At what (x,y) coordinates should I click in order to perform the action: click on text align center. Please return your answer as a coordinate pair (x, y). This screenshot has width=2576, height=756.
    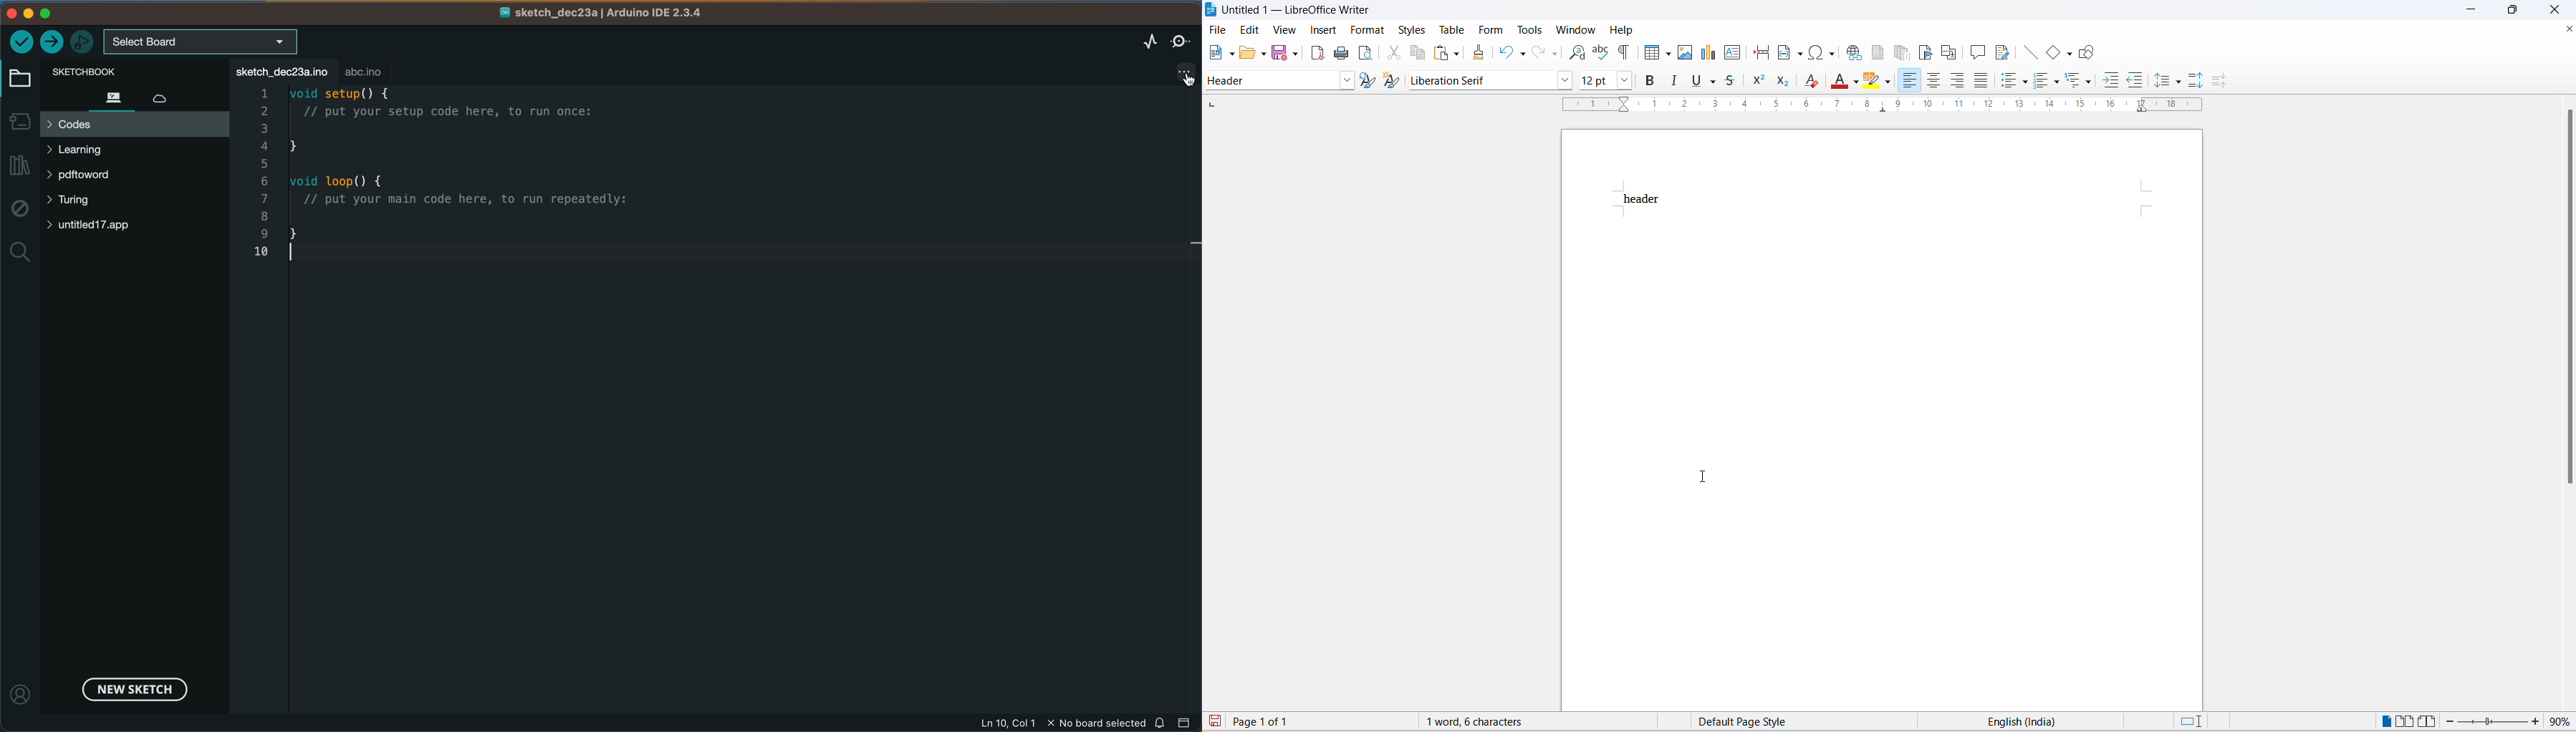
    Looking at the image, I should click on (1937, 82).